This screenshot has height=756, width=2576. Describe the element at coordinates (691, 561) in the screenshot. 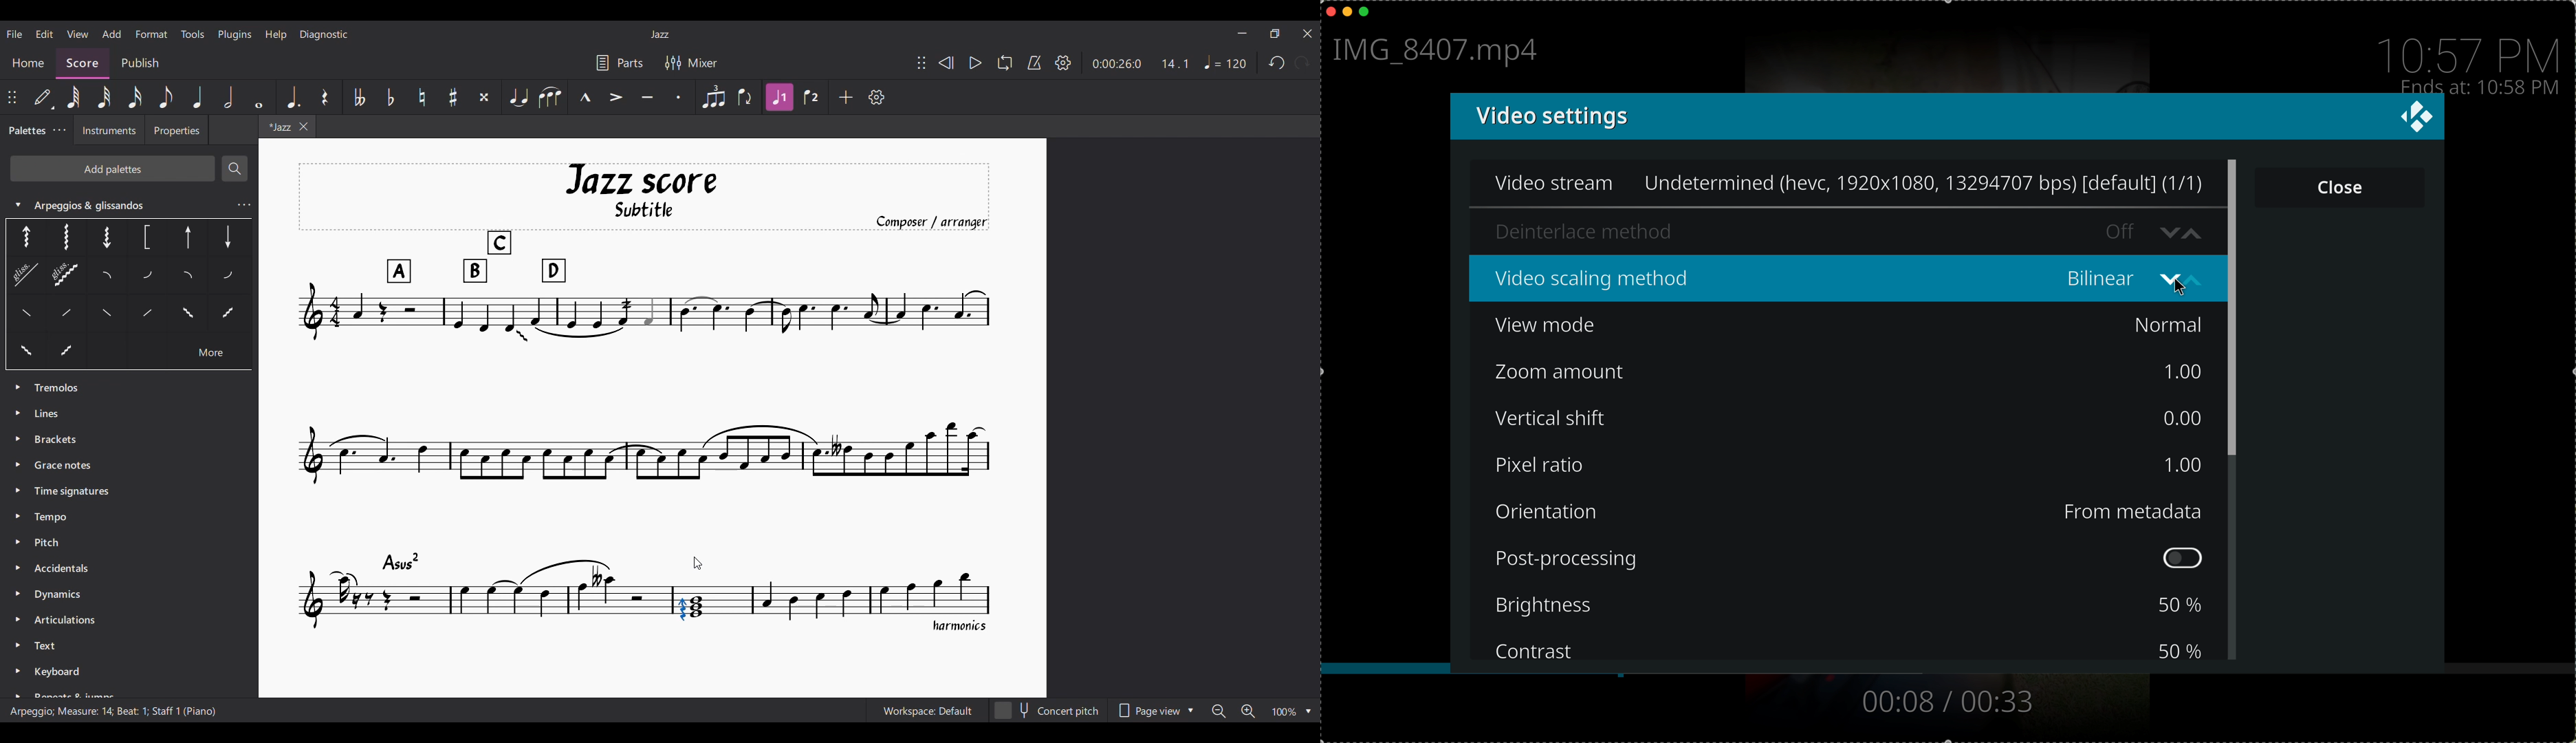

I see `Preview of selection` at that location.